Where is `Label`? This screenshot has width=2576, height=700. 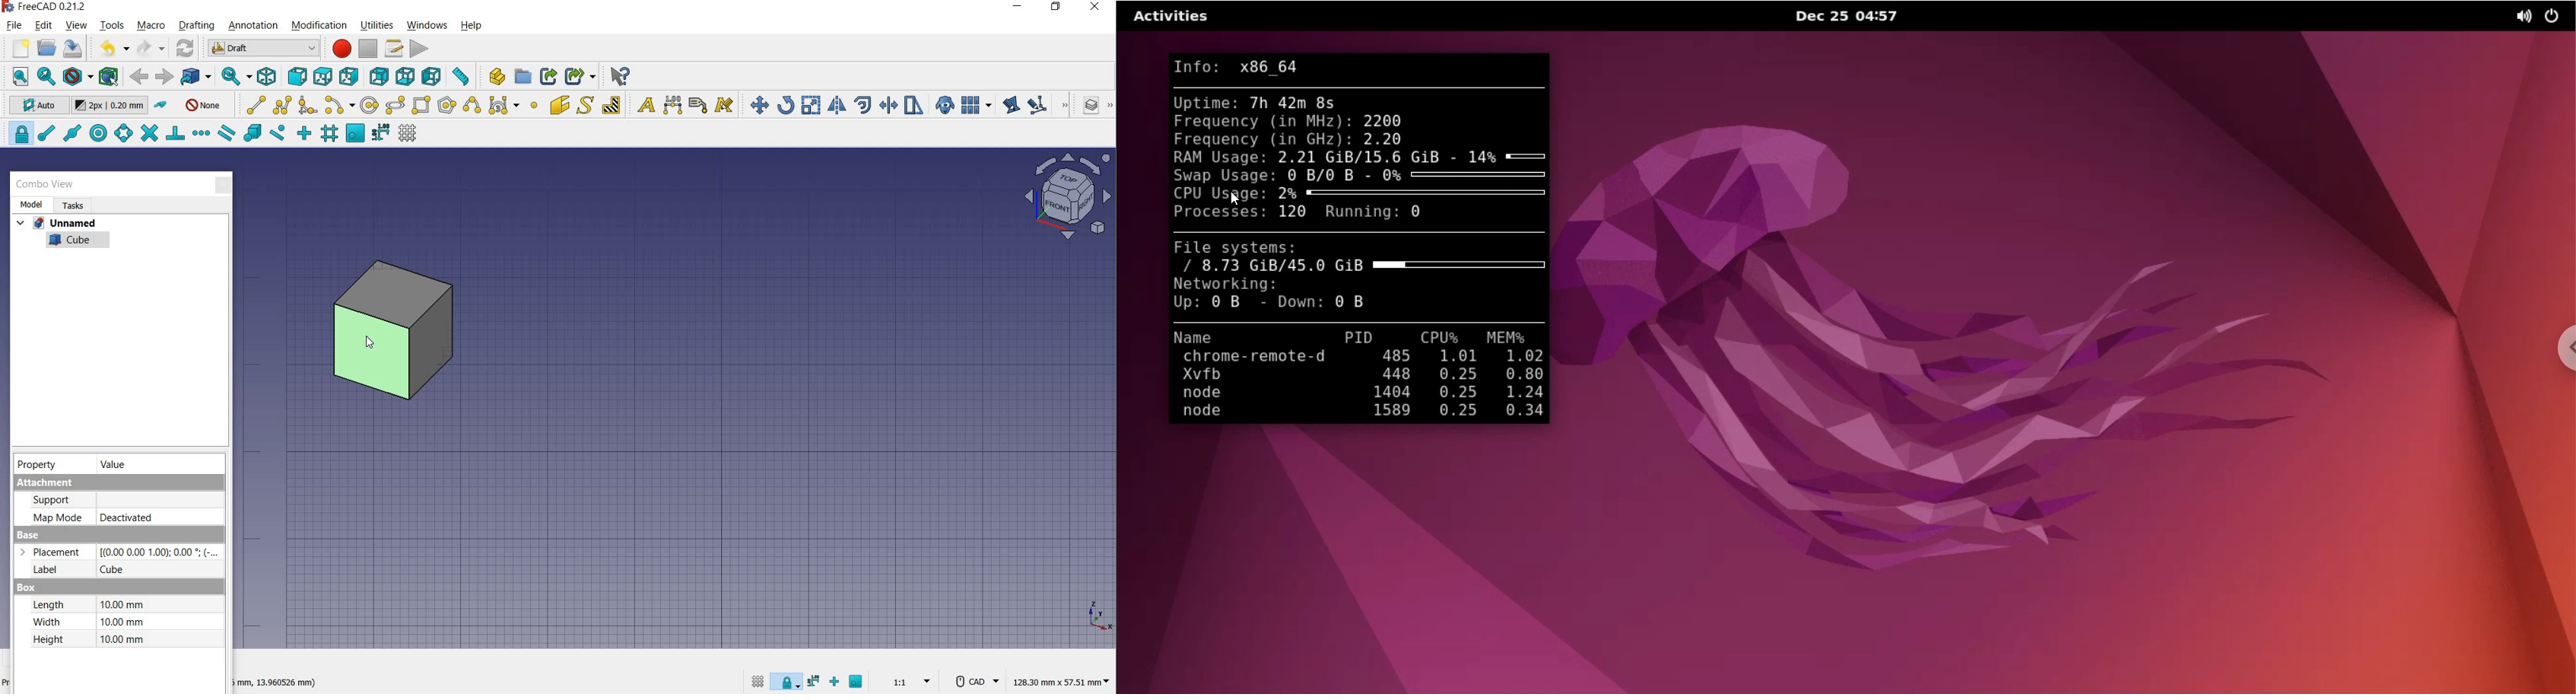 Label is located at coordinates (41, 570).